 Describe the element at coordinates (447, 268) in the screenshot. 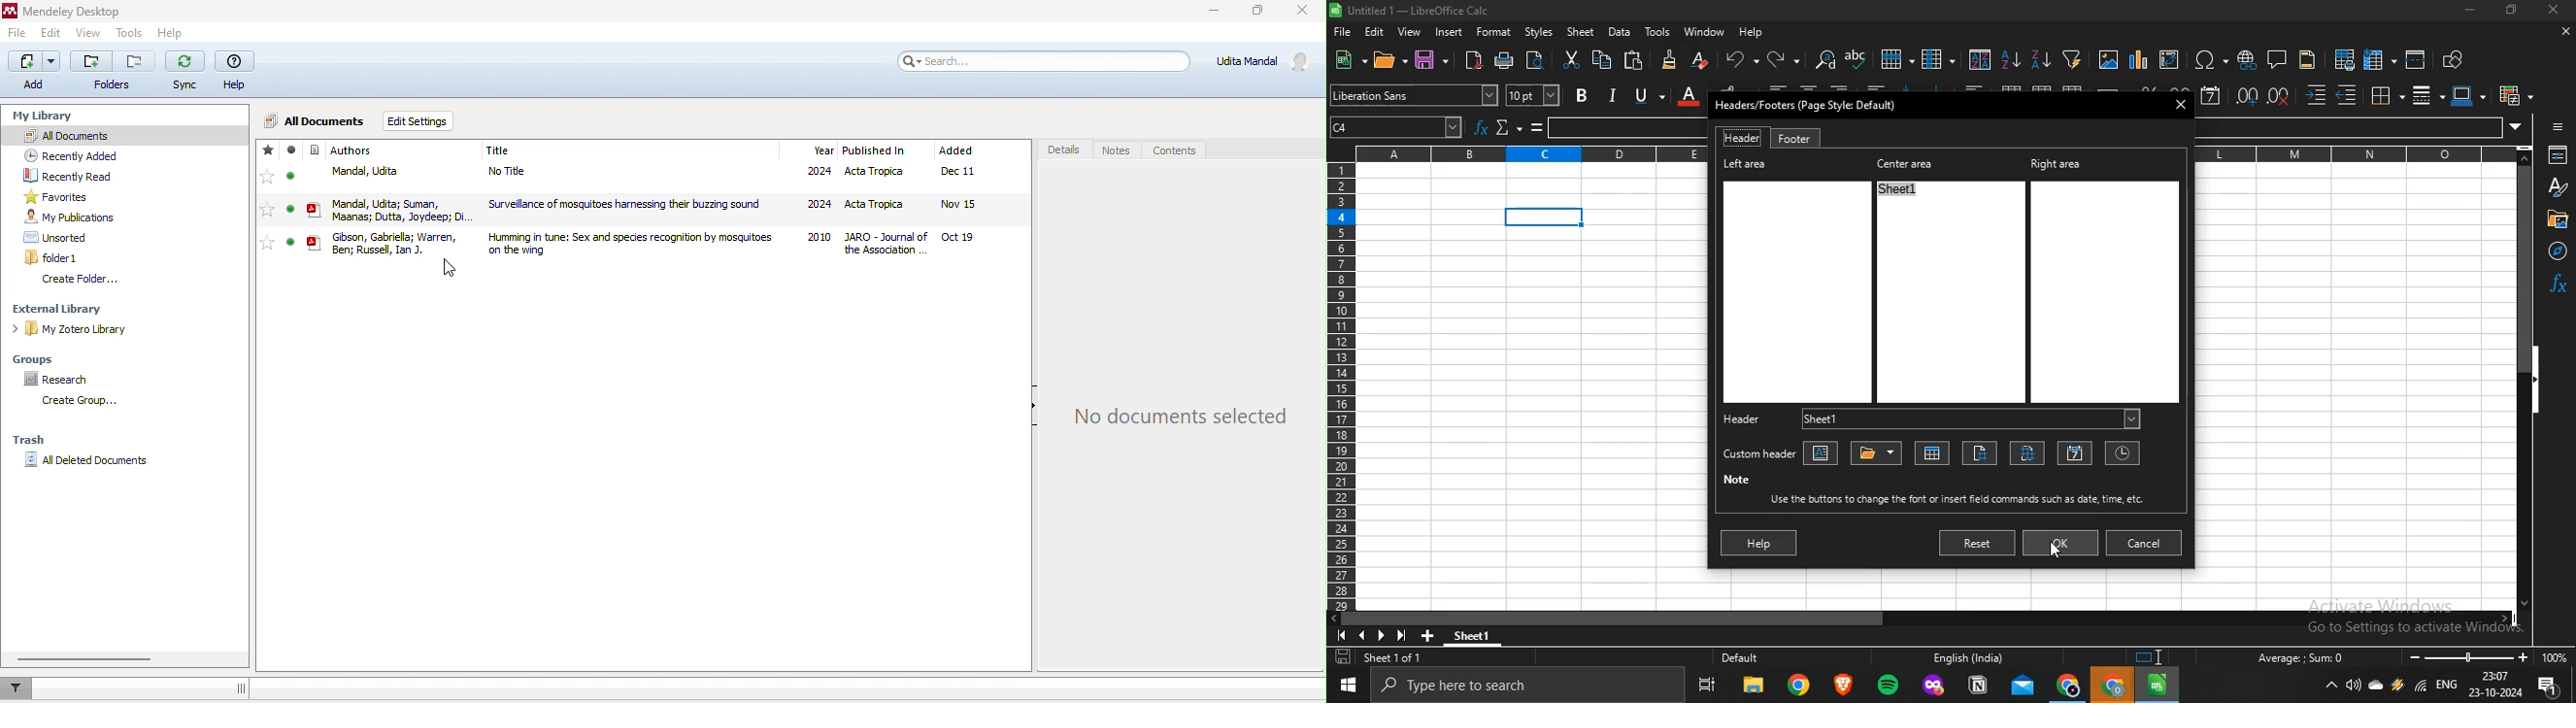

I see `cursor` at that location.